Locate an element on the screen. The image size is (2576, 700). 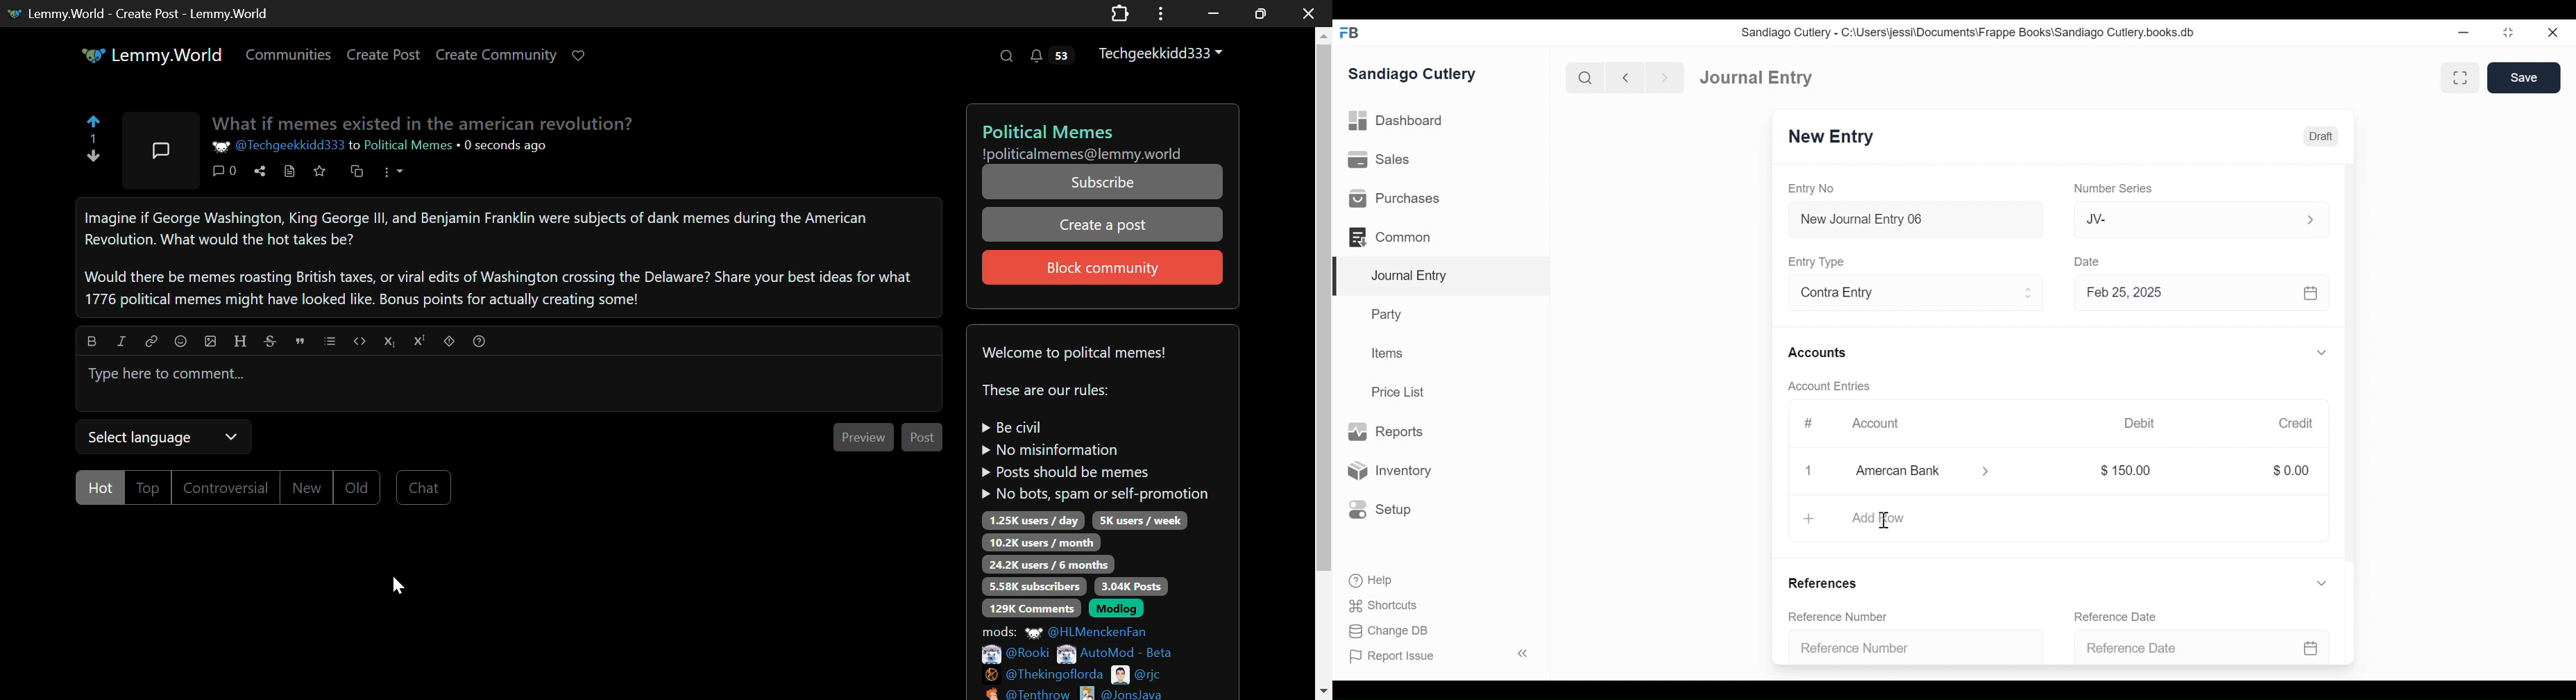
+ is located at coordinates (1808, 519).